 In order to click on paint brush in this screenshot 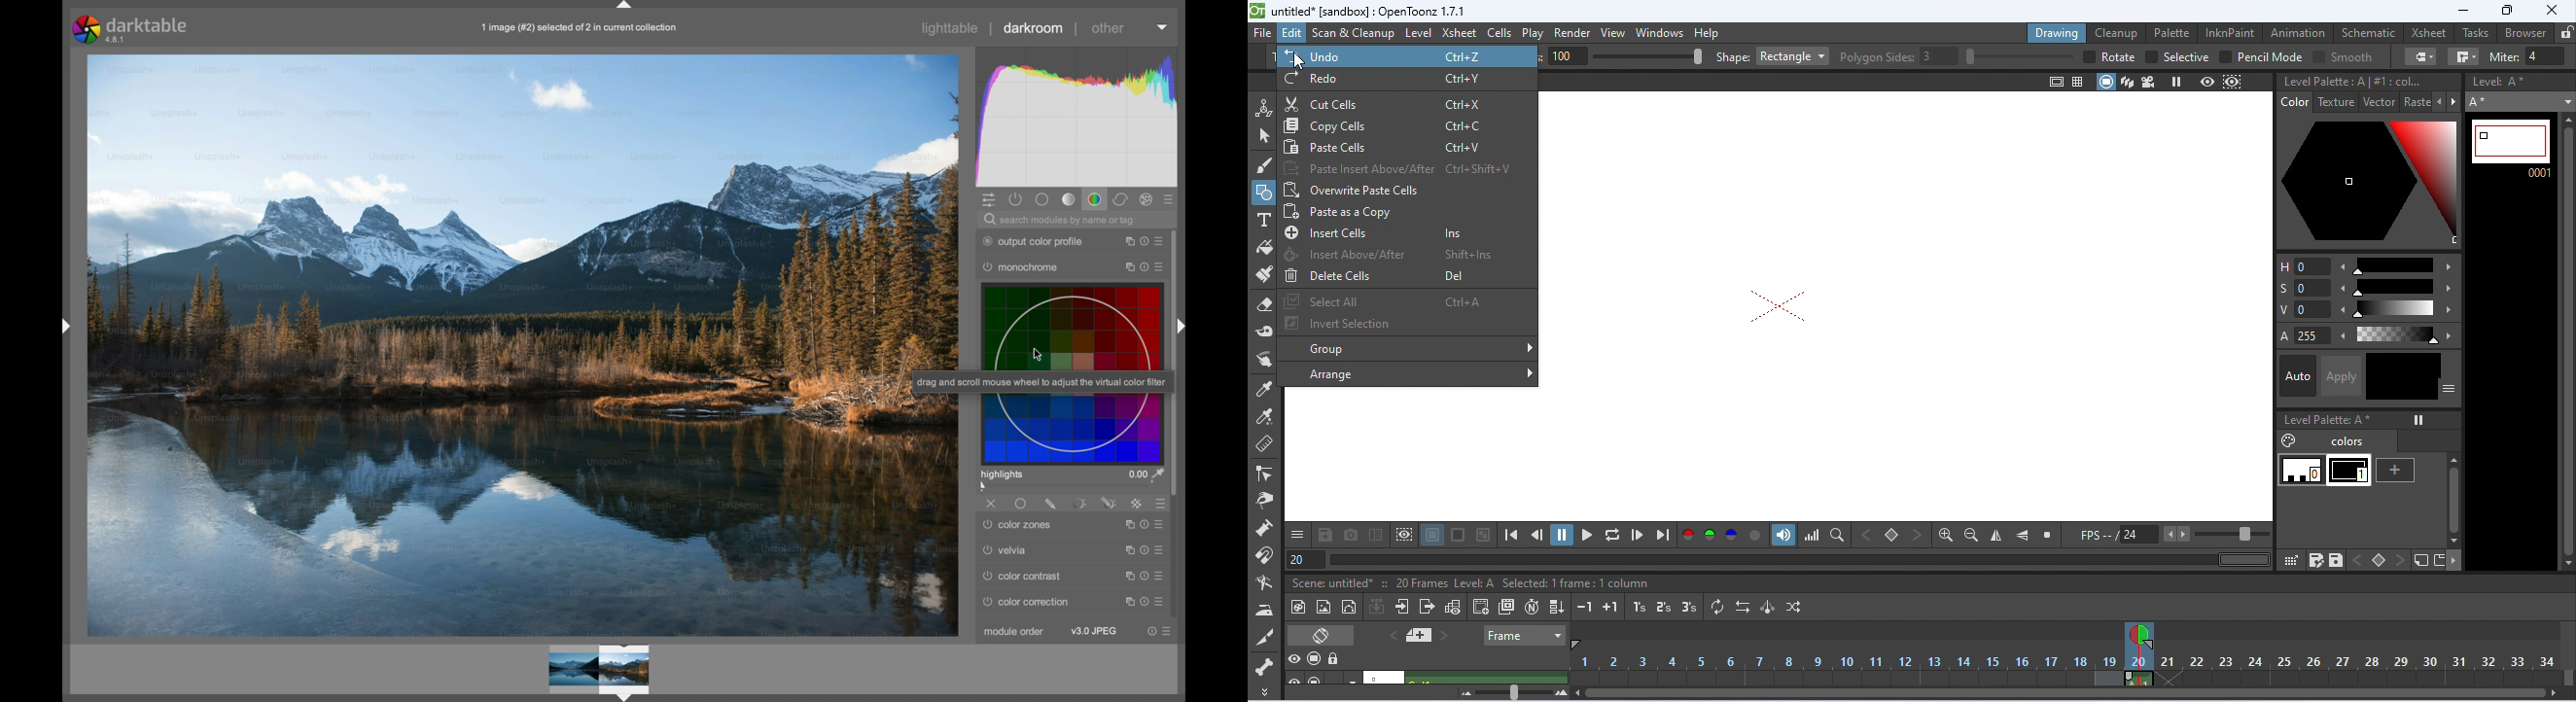, I will do `click(1265, 274)`.